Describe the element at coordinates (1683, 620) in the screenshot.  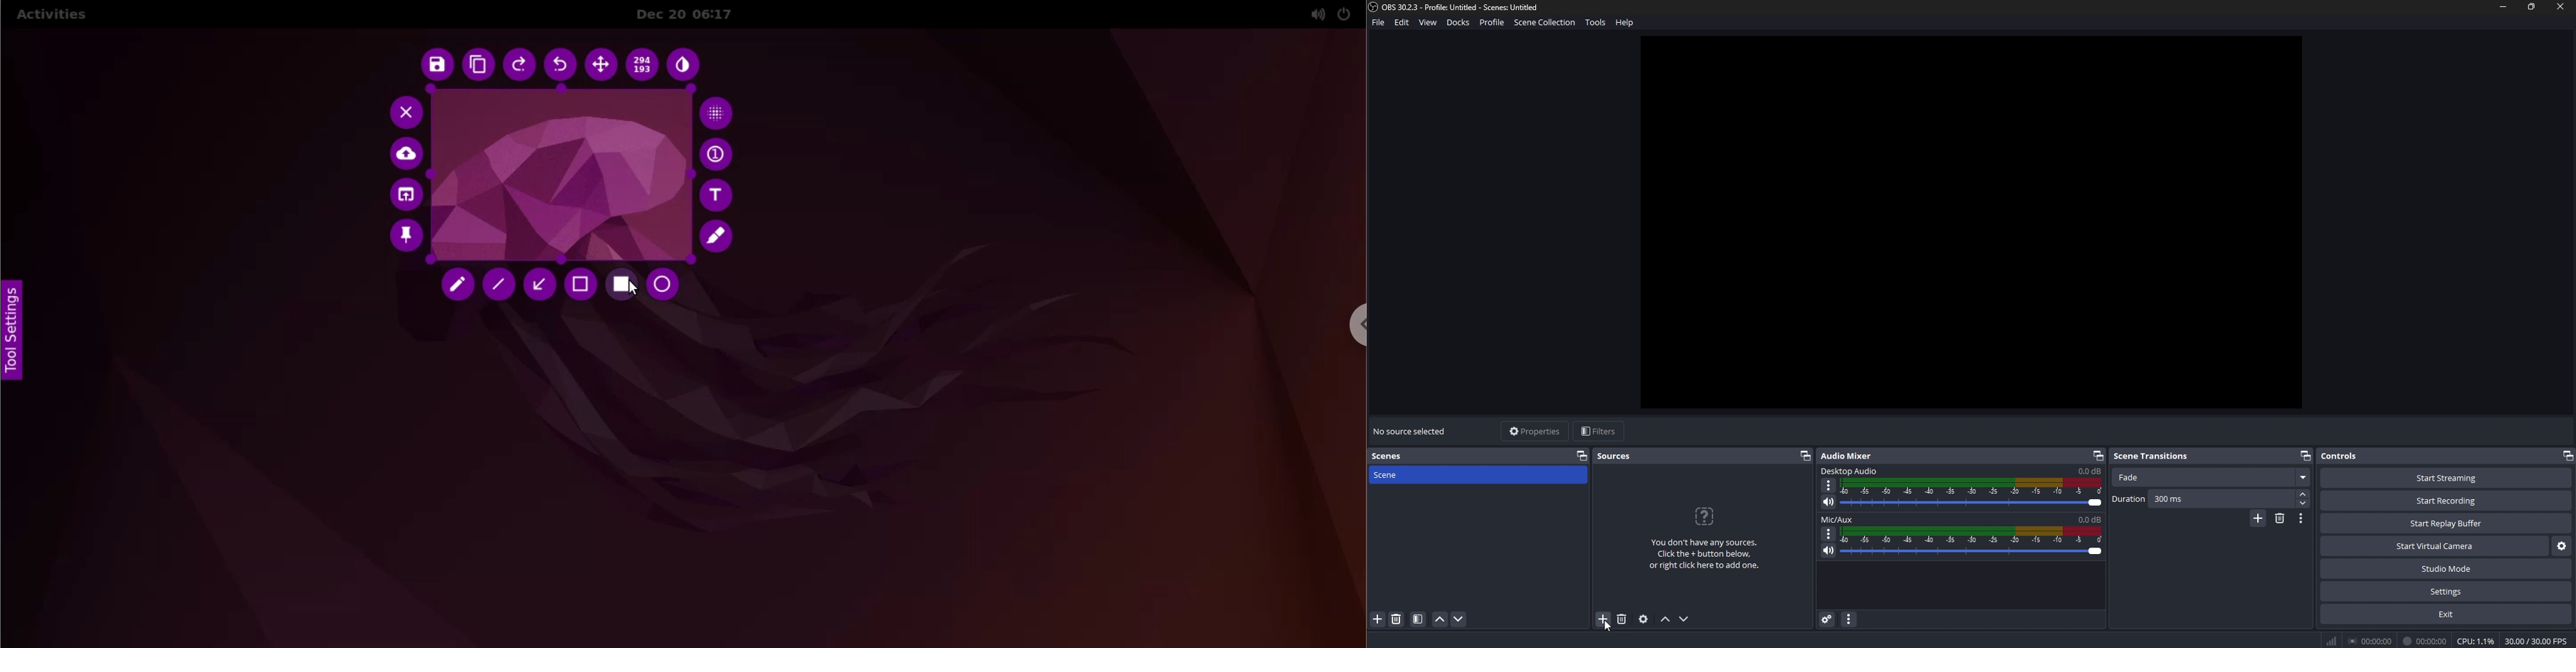
I see `move source down` at that location.